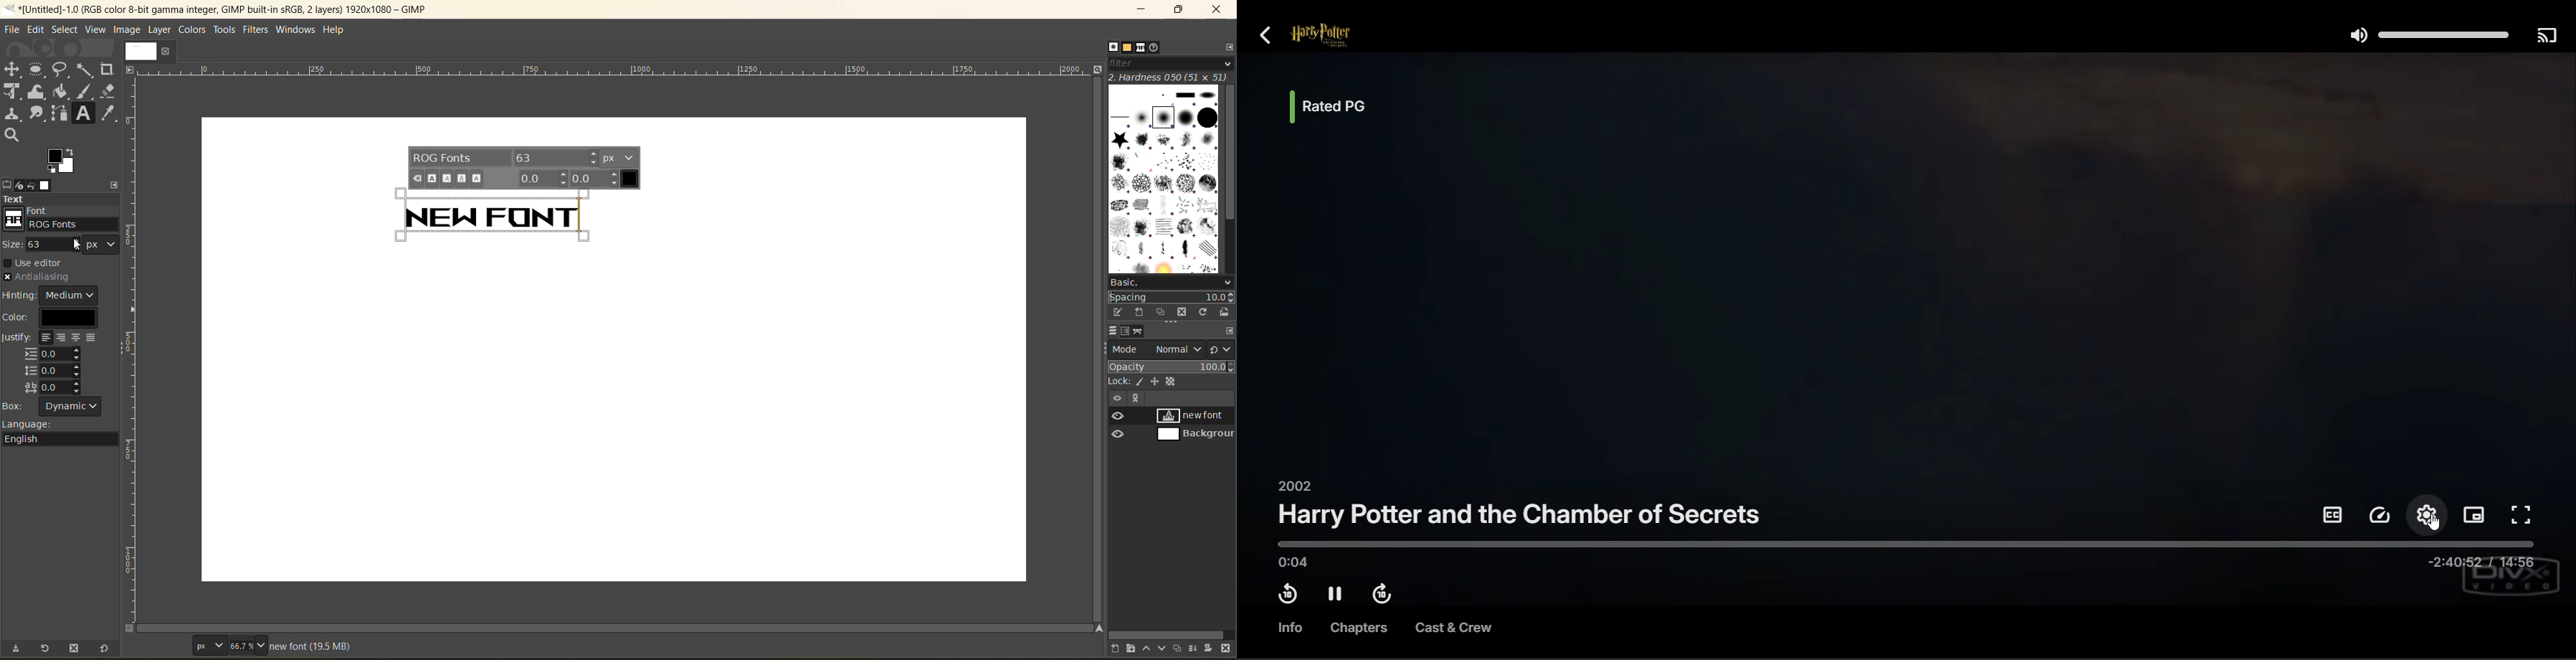 The image size is (2576, 672). I want to click on Picture in picture, so click(2476, 514).